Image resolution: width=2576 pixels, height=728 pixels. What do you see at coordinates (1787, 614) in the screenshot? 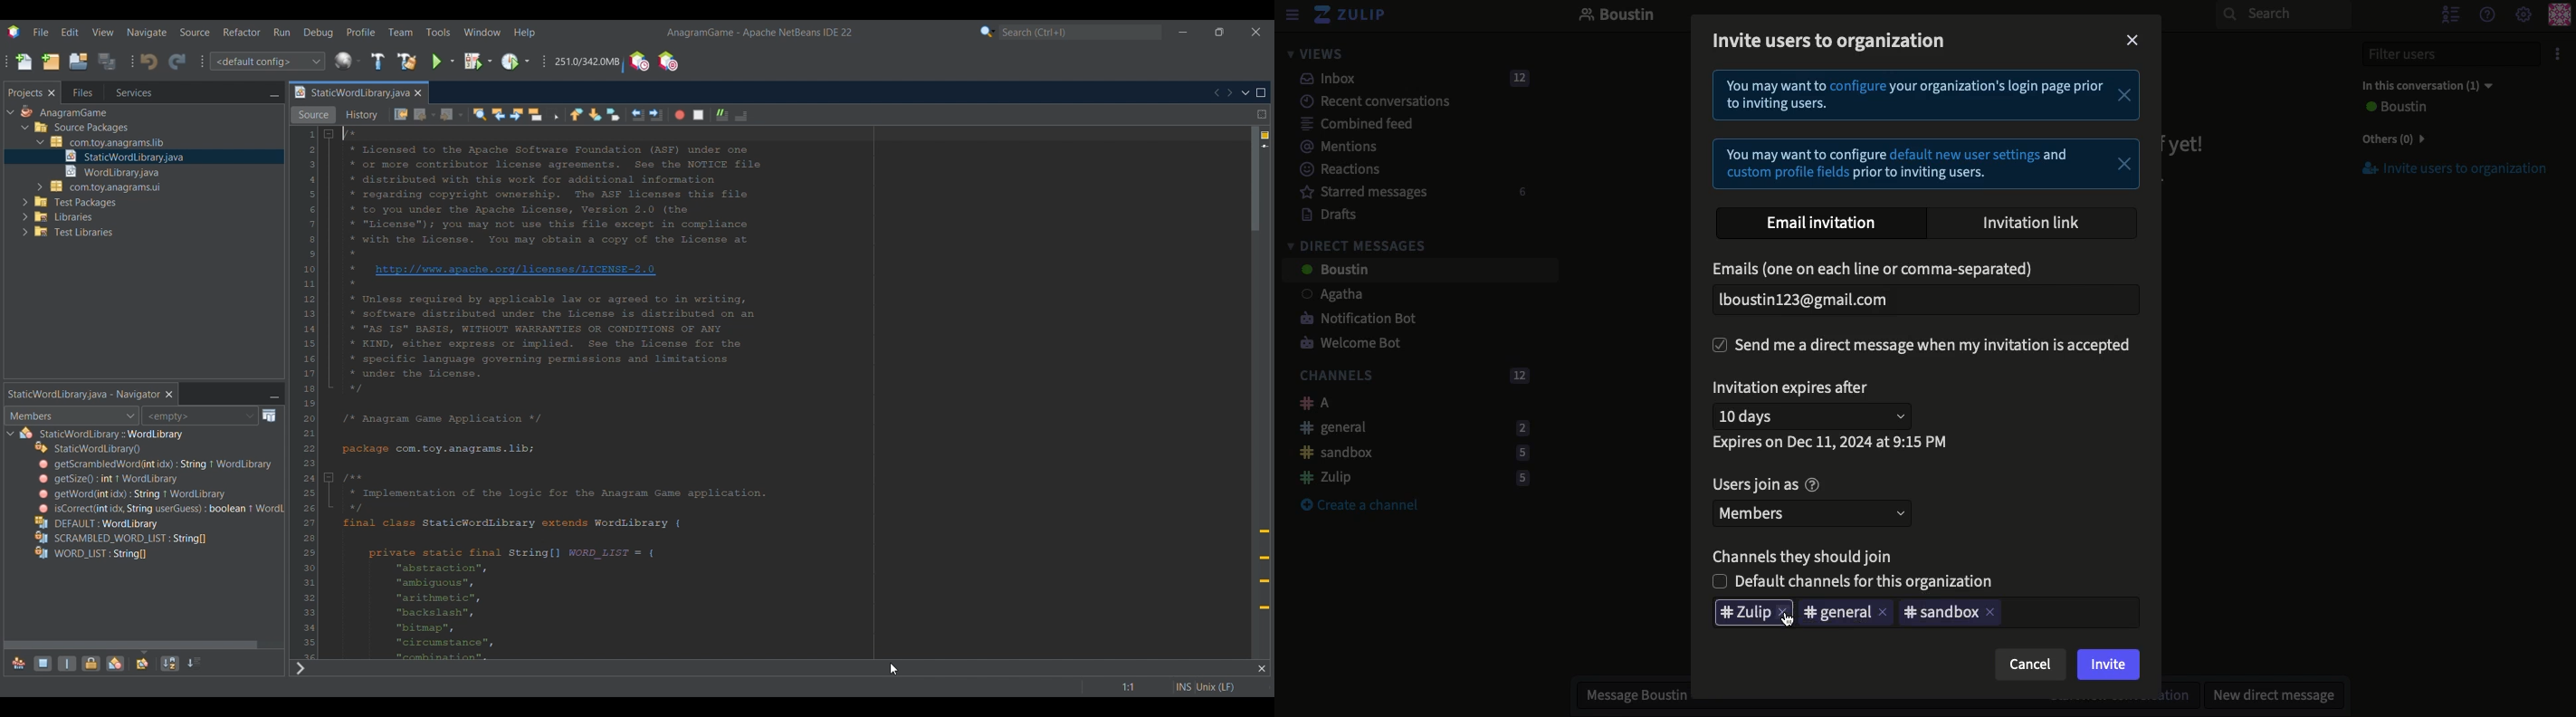
I see `close` at bounding box center [1787, 614].